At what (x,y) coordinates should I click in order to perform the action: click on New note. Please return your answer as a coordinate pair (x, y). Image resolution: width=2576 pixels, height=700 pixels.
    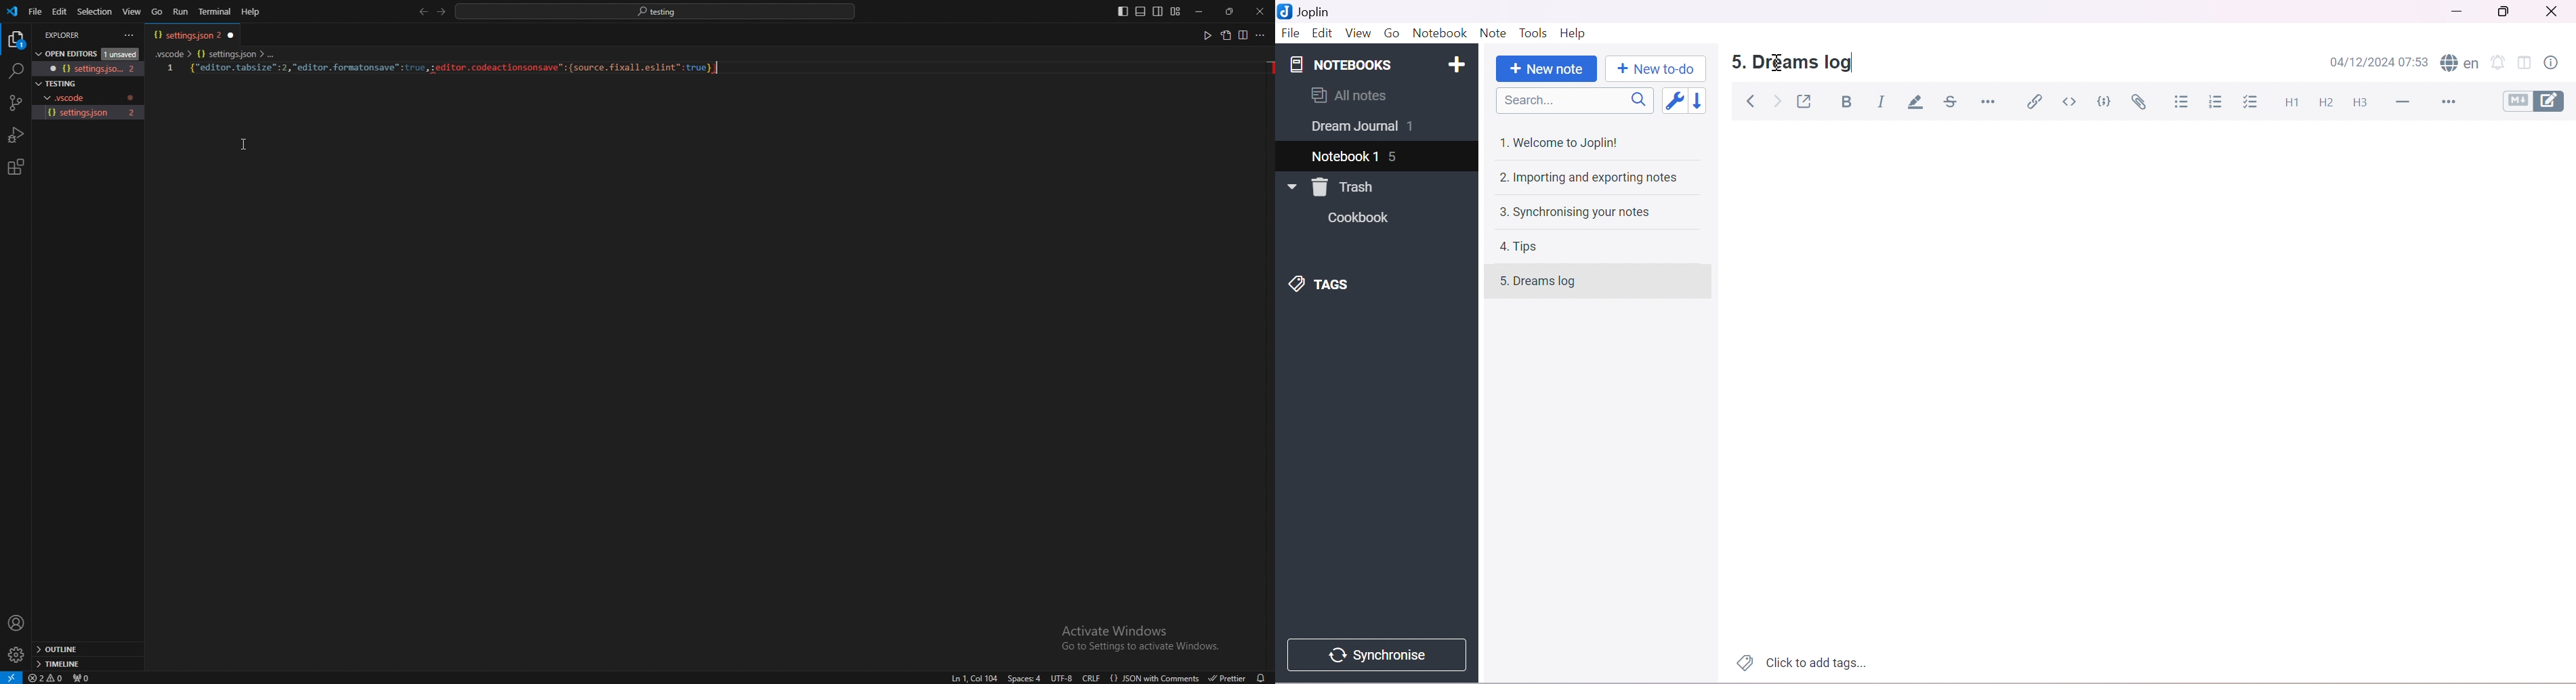
    Looking at the image, I should click on (1544, 69).